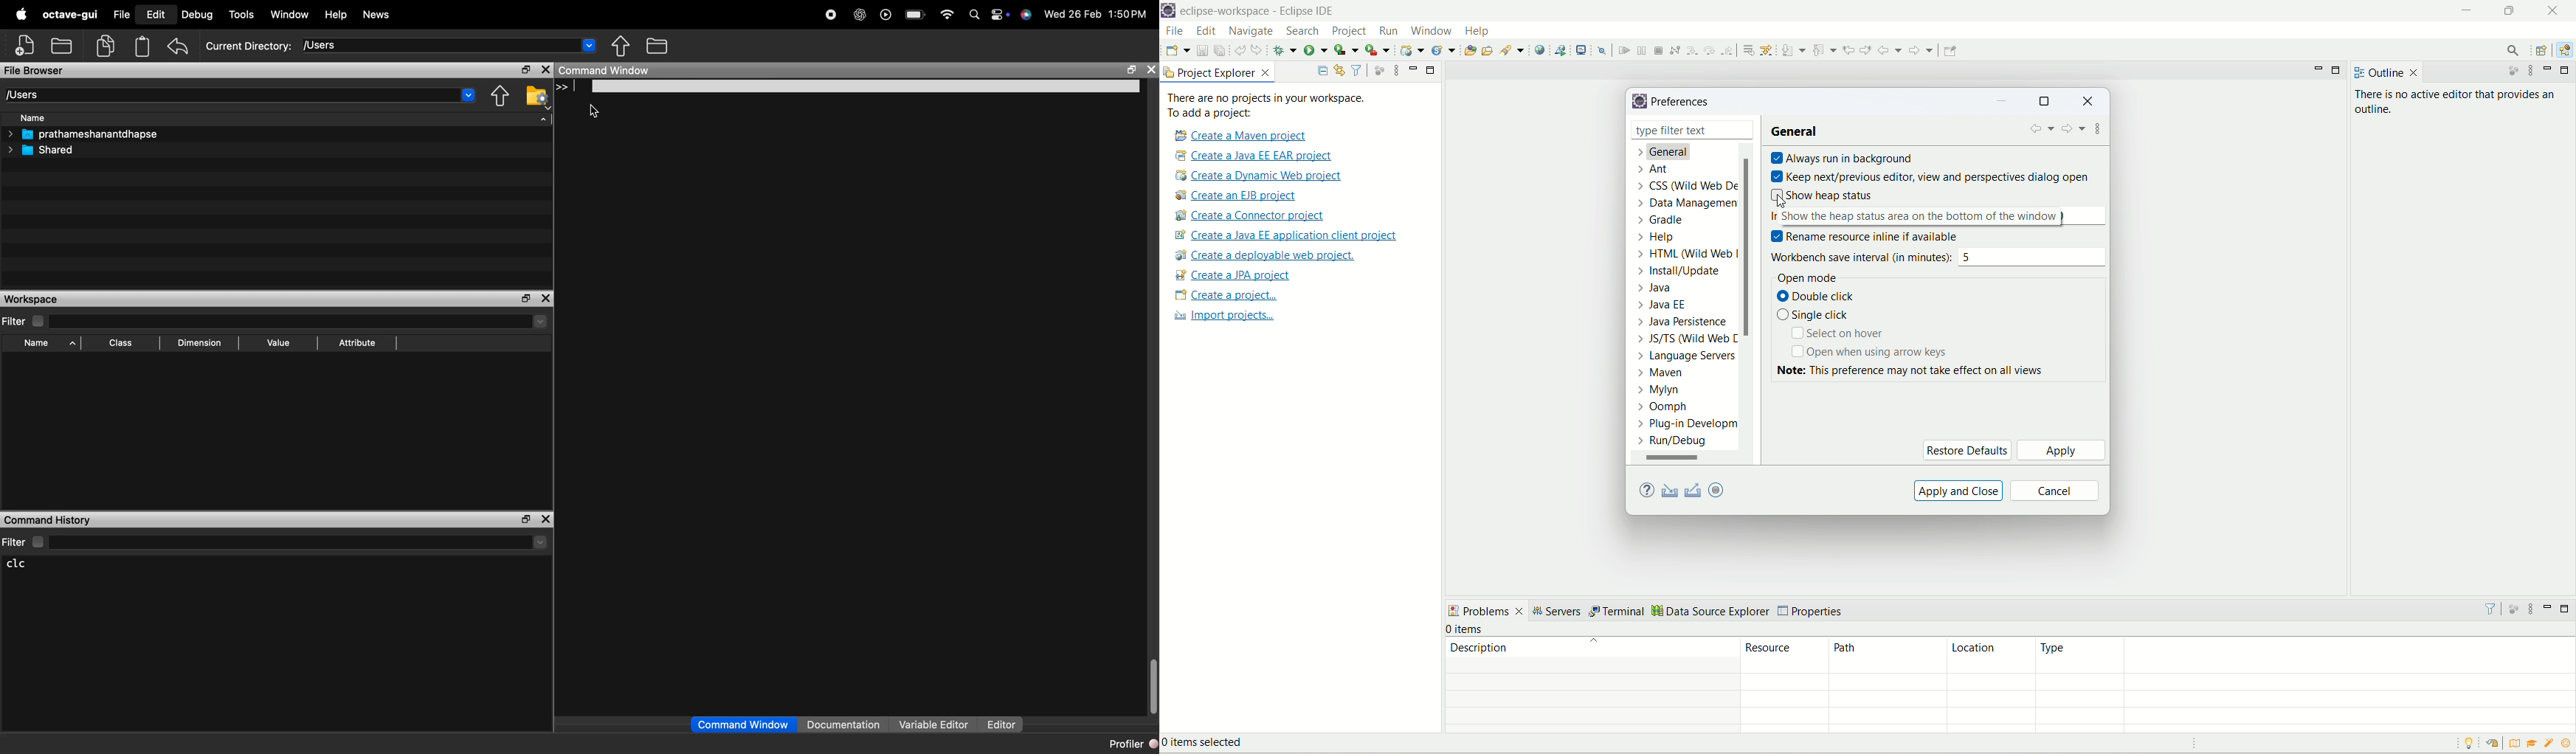 This screenshot has width=2576, height=756. I want to click on filters, so click(2490, 608).